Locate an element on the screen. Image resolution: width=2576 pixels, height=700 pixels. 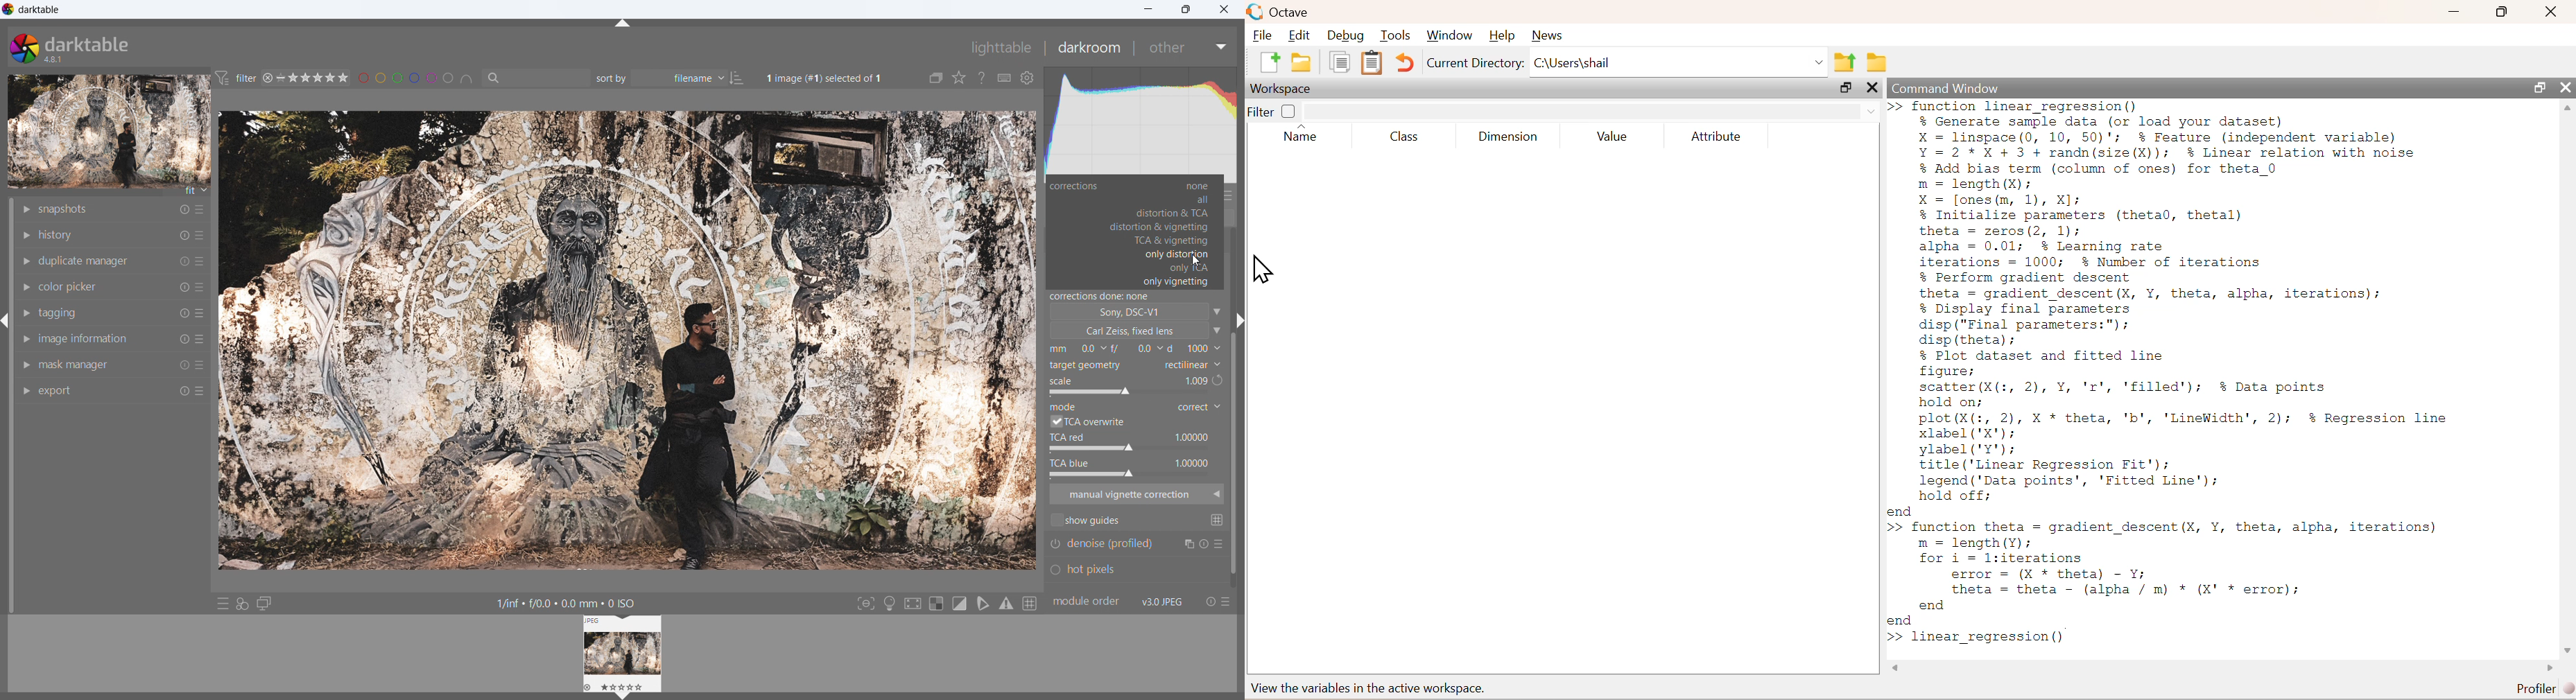
reset is located at coordinates (184, 315).